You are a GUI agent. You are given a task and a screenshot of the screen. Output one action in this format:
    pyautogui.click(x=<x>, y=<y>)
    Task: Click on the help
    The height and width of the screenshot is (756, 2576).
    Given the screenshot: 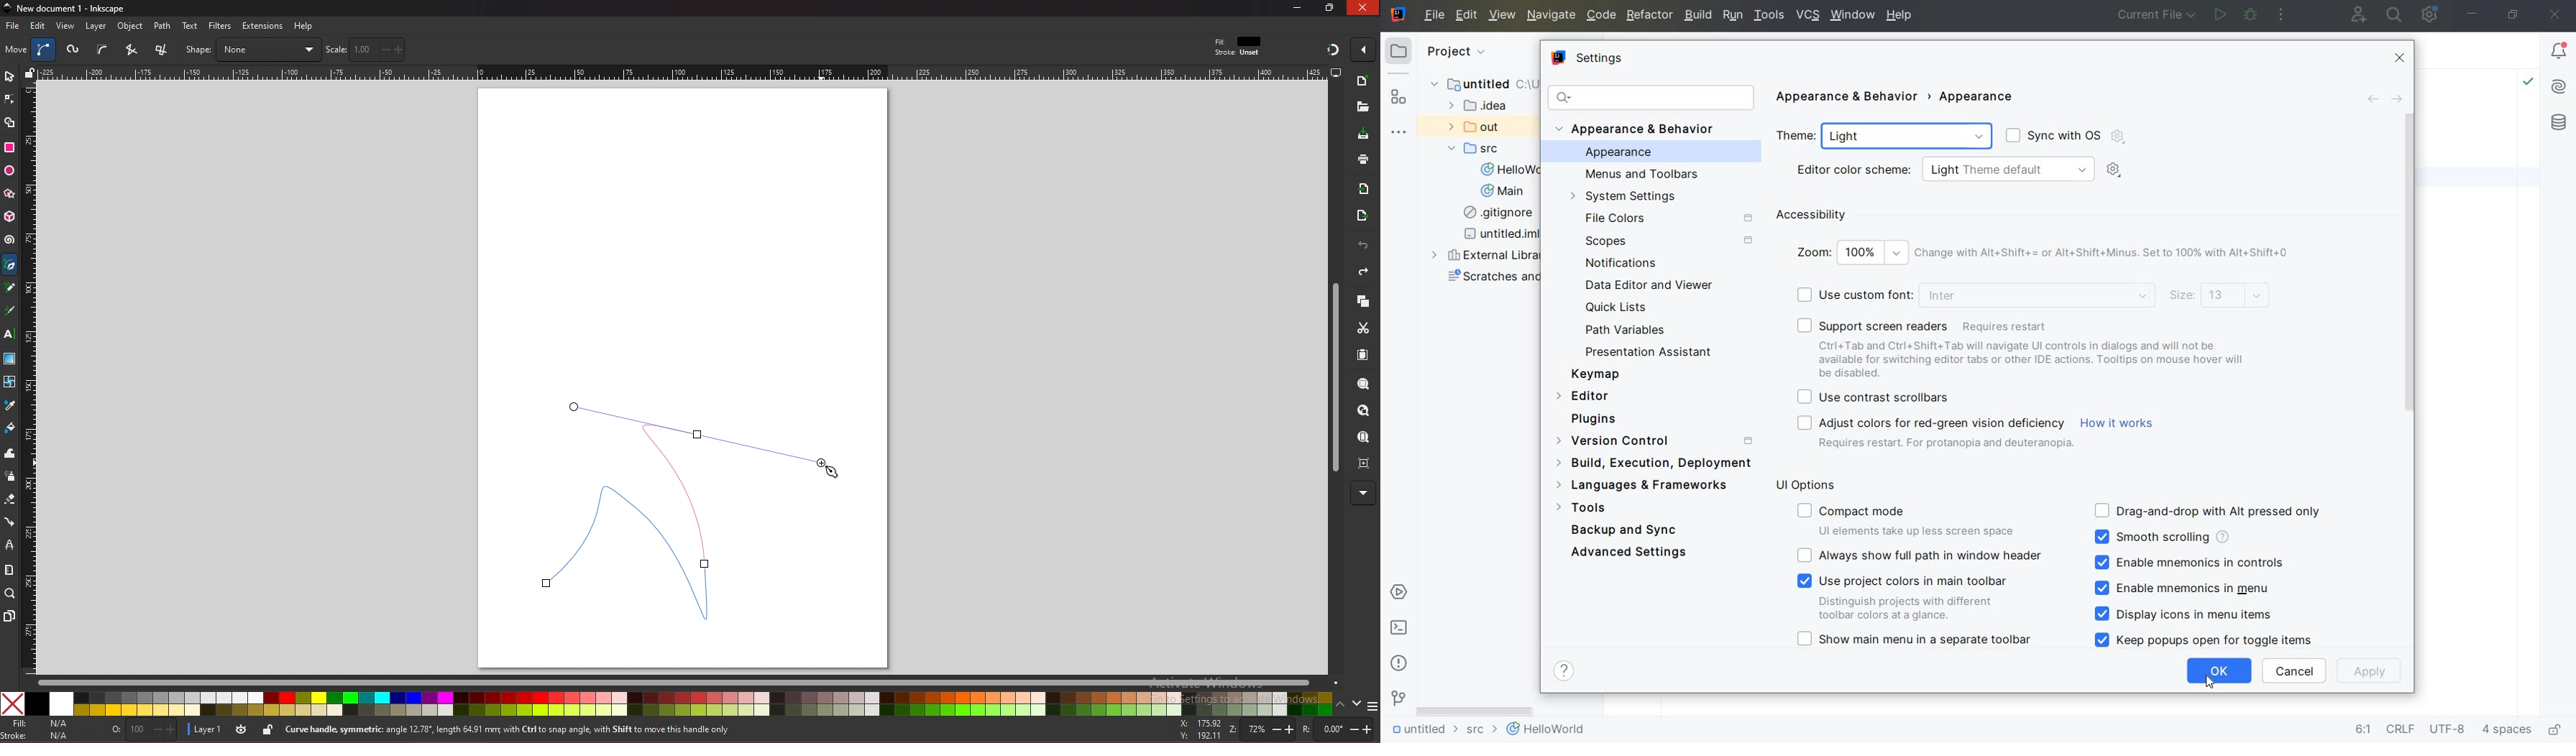 What is the action you would take?
    pyautogui.click(x=1566, y=671)
    